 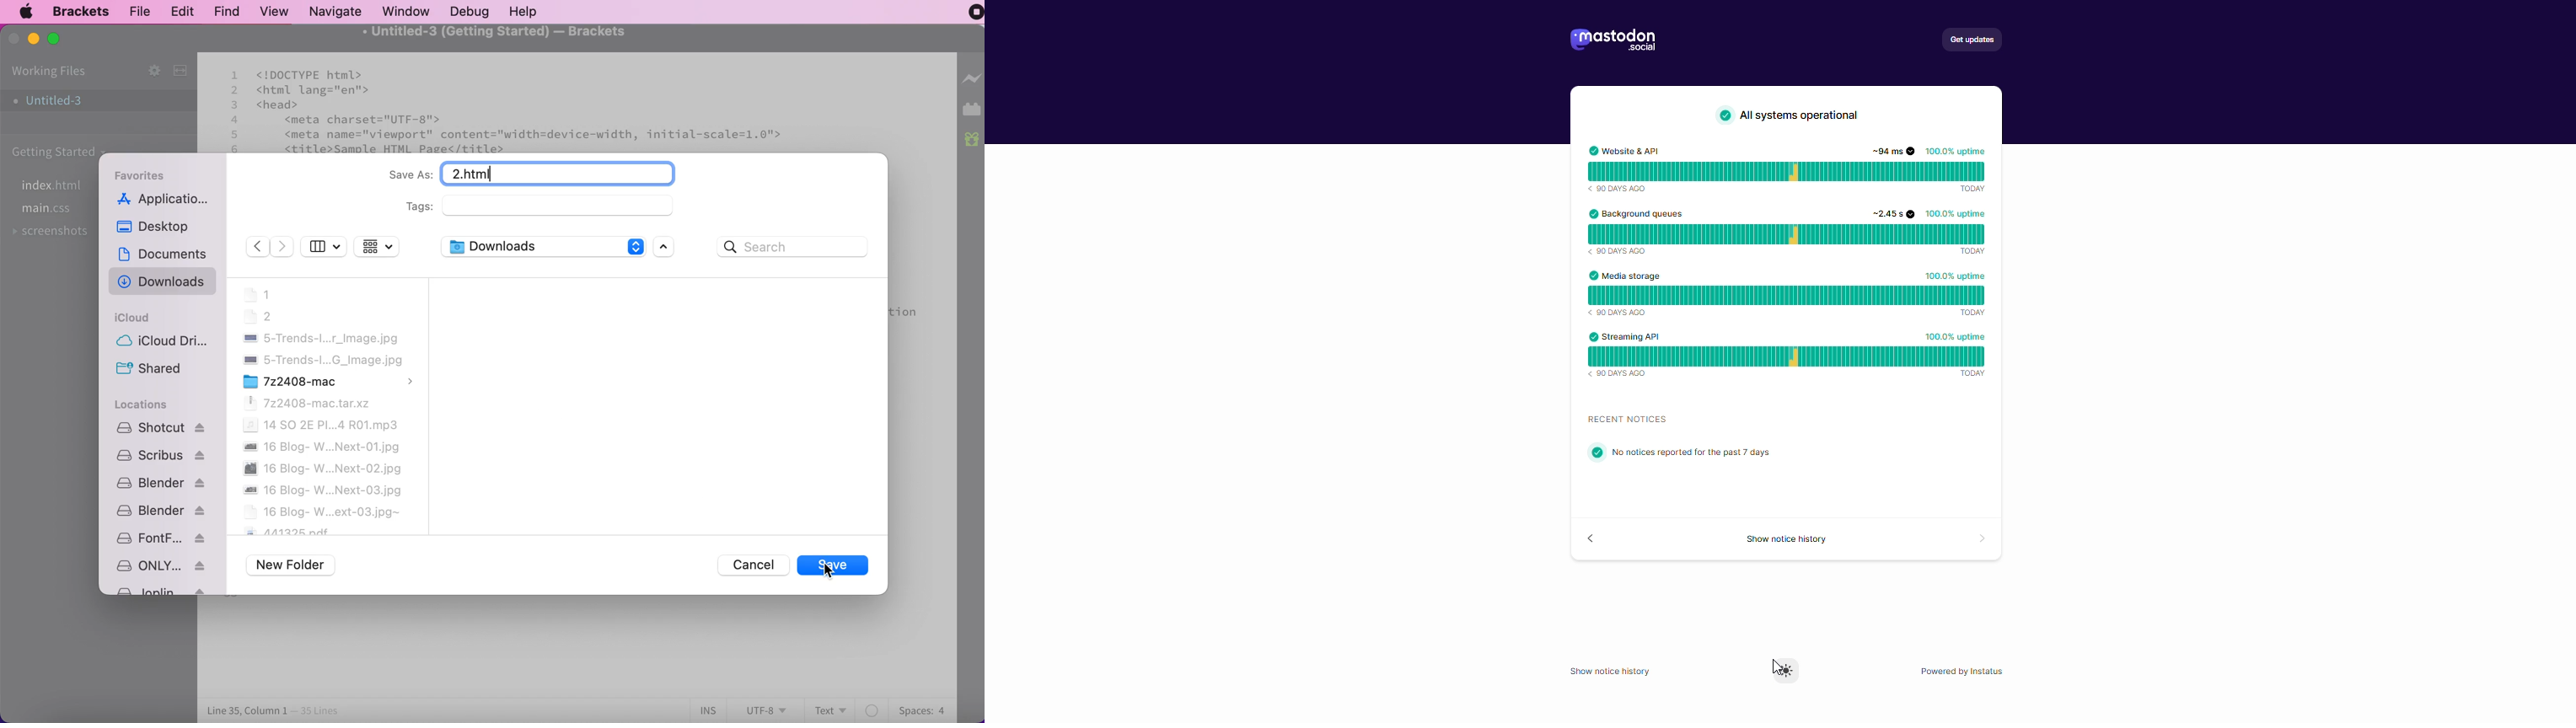 What do you see at coordinates (50, 209) in the screenshot?
I see `file main.css` at bounding box center [50, 209].